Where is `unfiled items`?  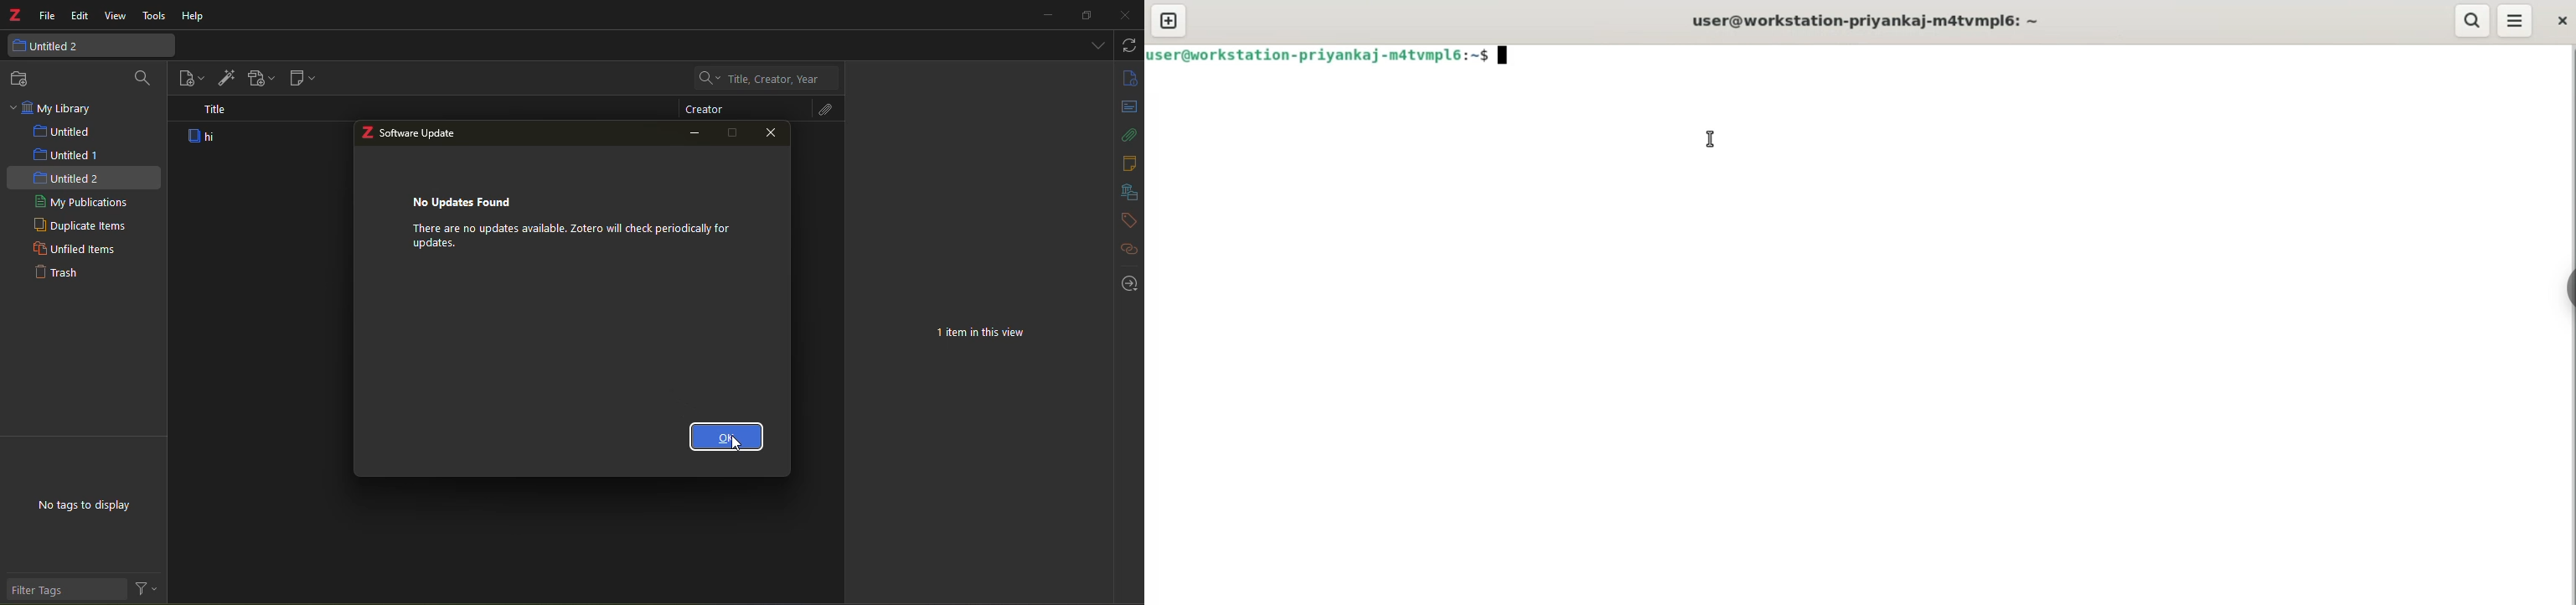 unfiled items is located at coordinates (75, 249).